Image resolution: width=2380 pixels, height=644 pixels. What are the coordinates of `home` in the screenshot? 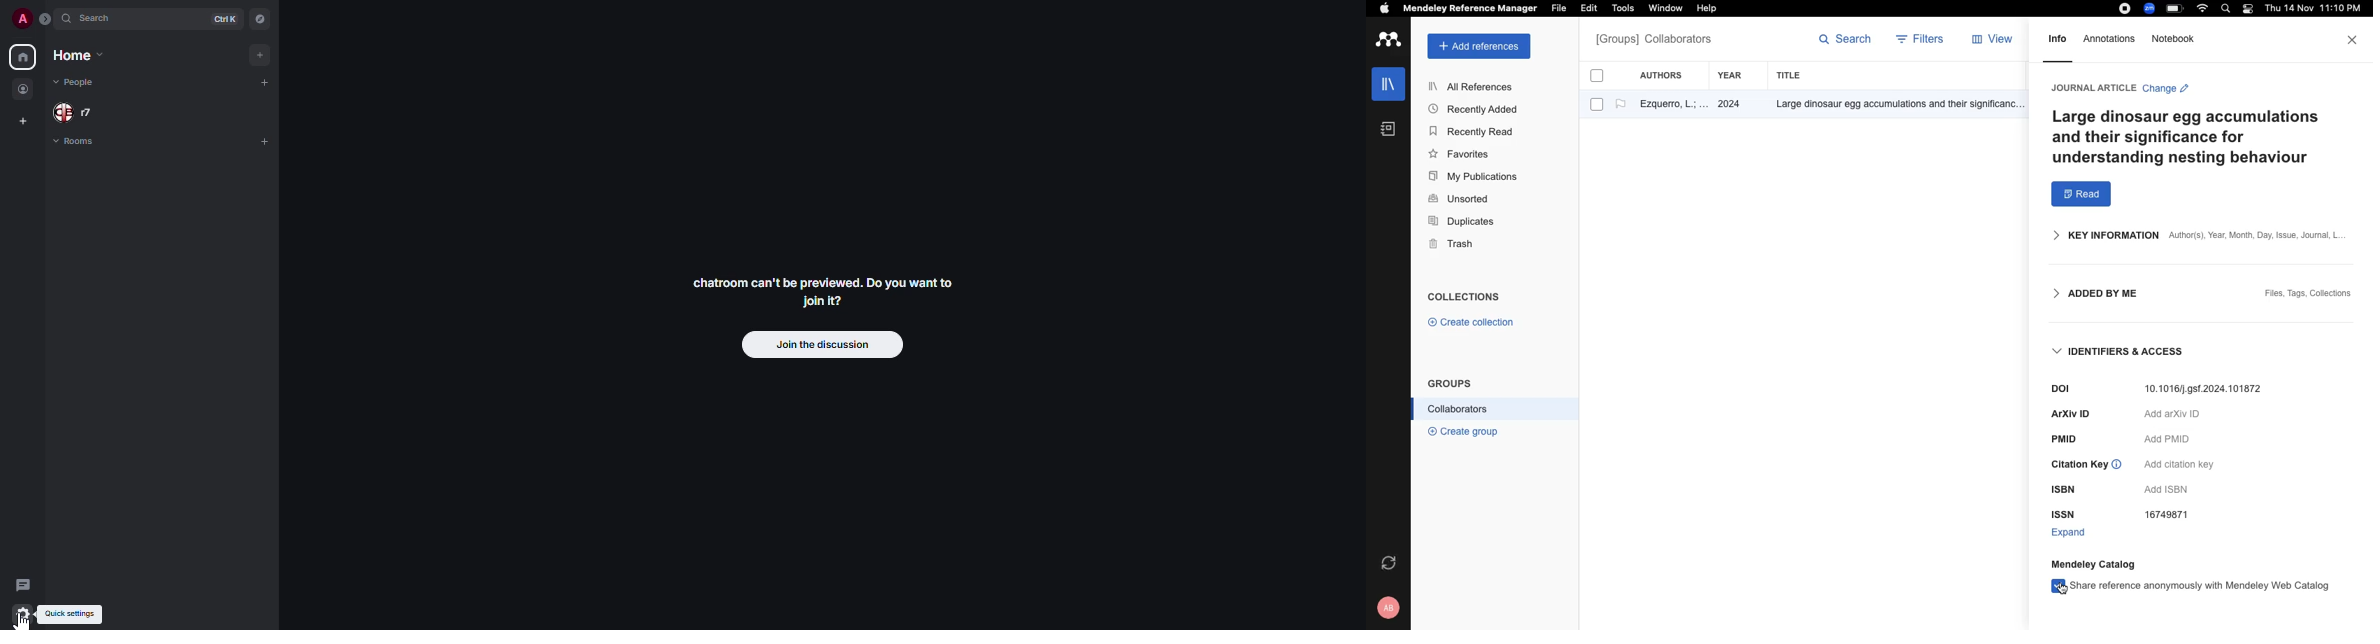 It's located at (75, 57).